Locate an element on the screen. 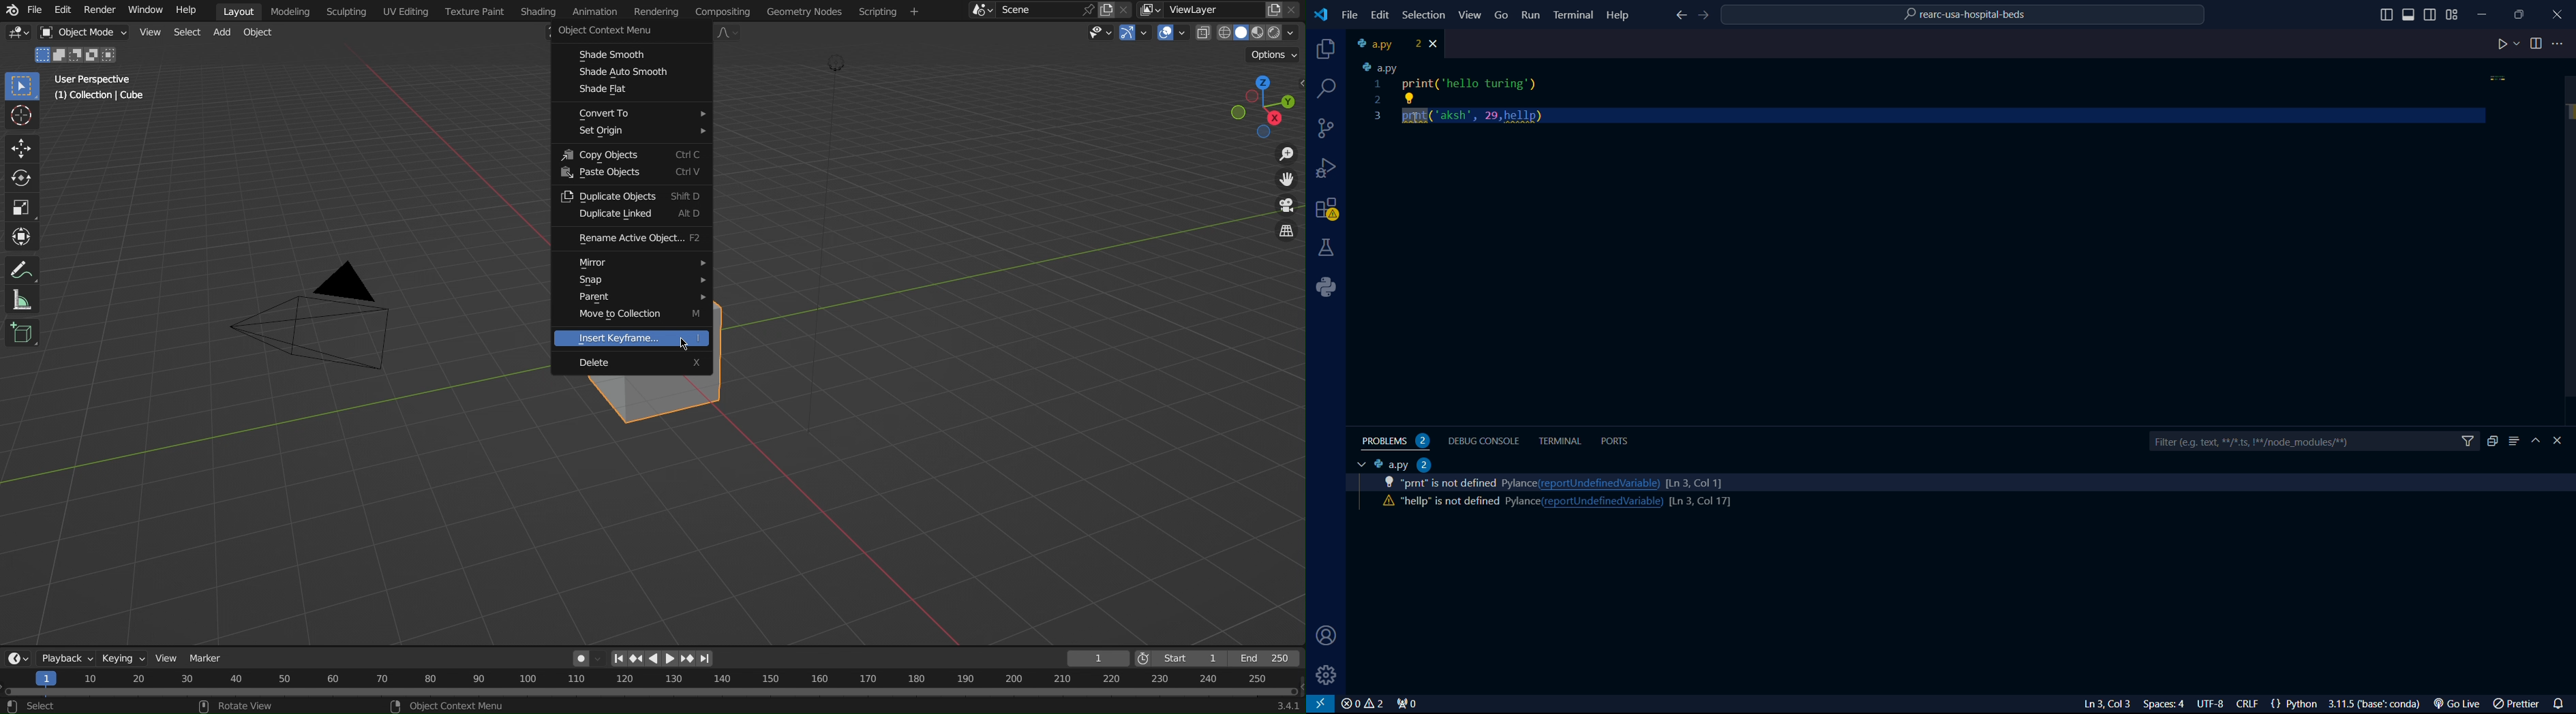  Run is located at coordinates (1532, 17).